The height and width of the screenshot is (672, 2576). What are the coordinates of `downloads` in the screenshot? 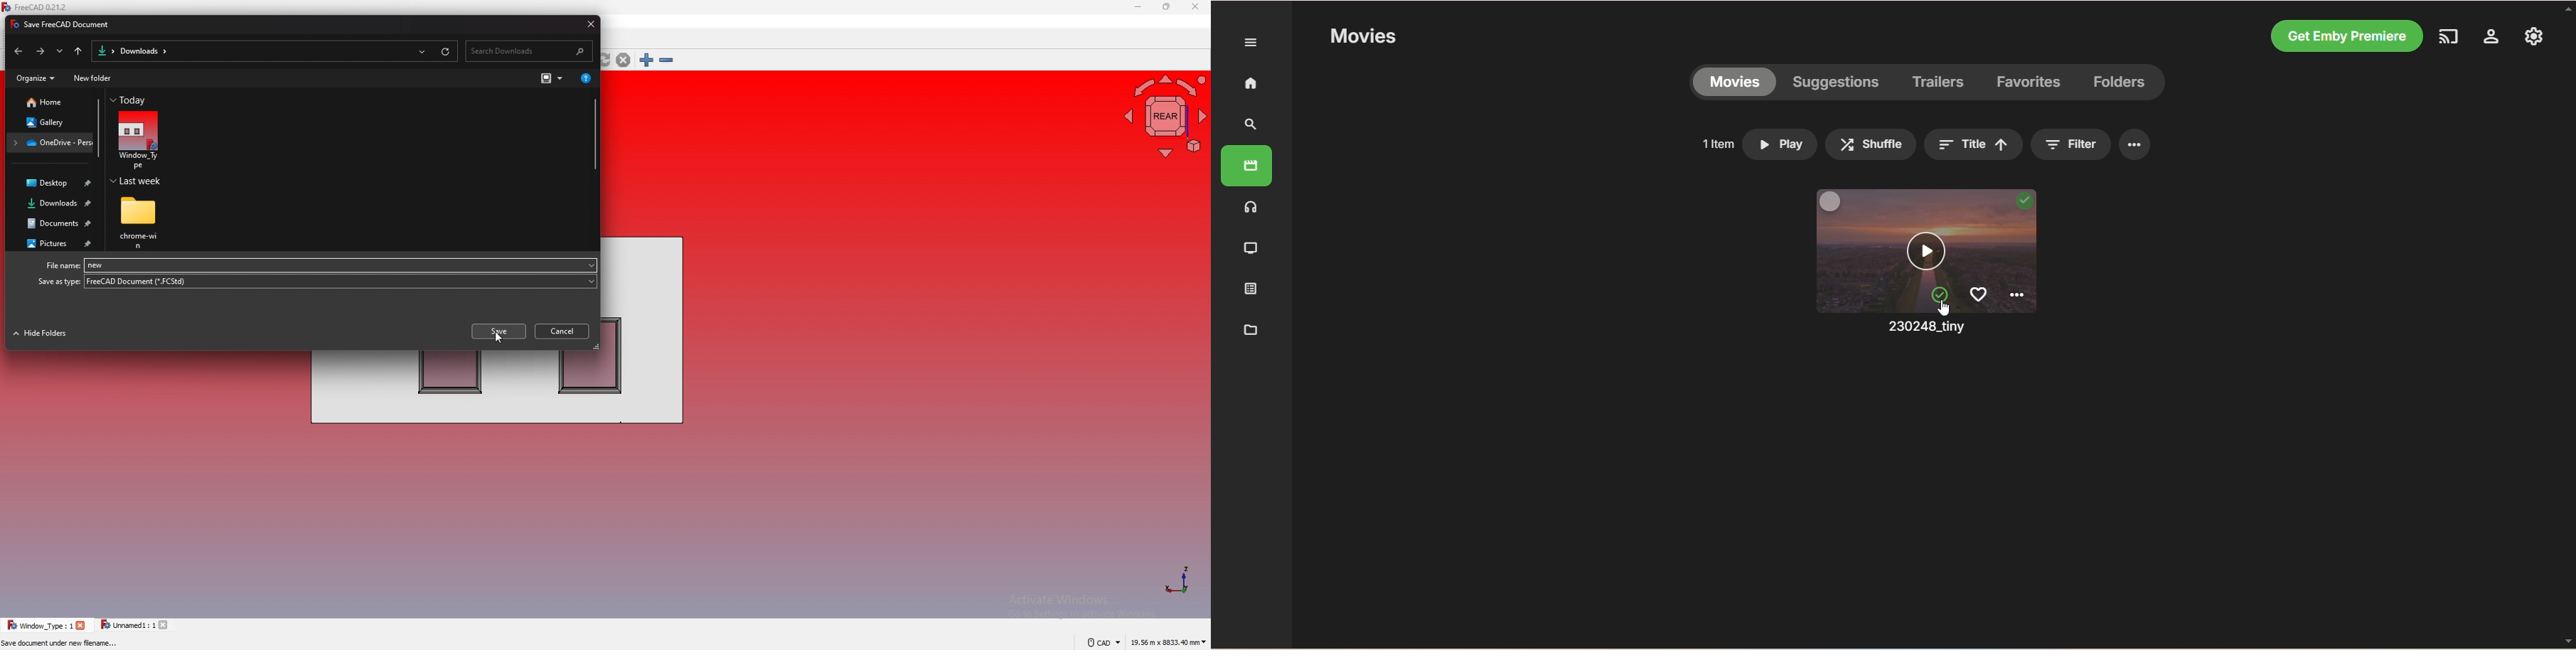 It's located at (52, 204).